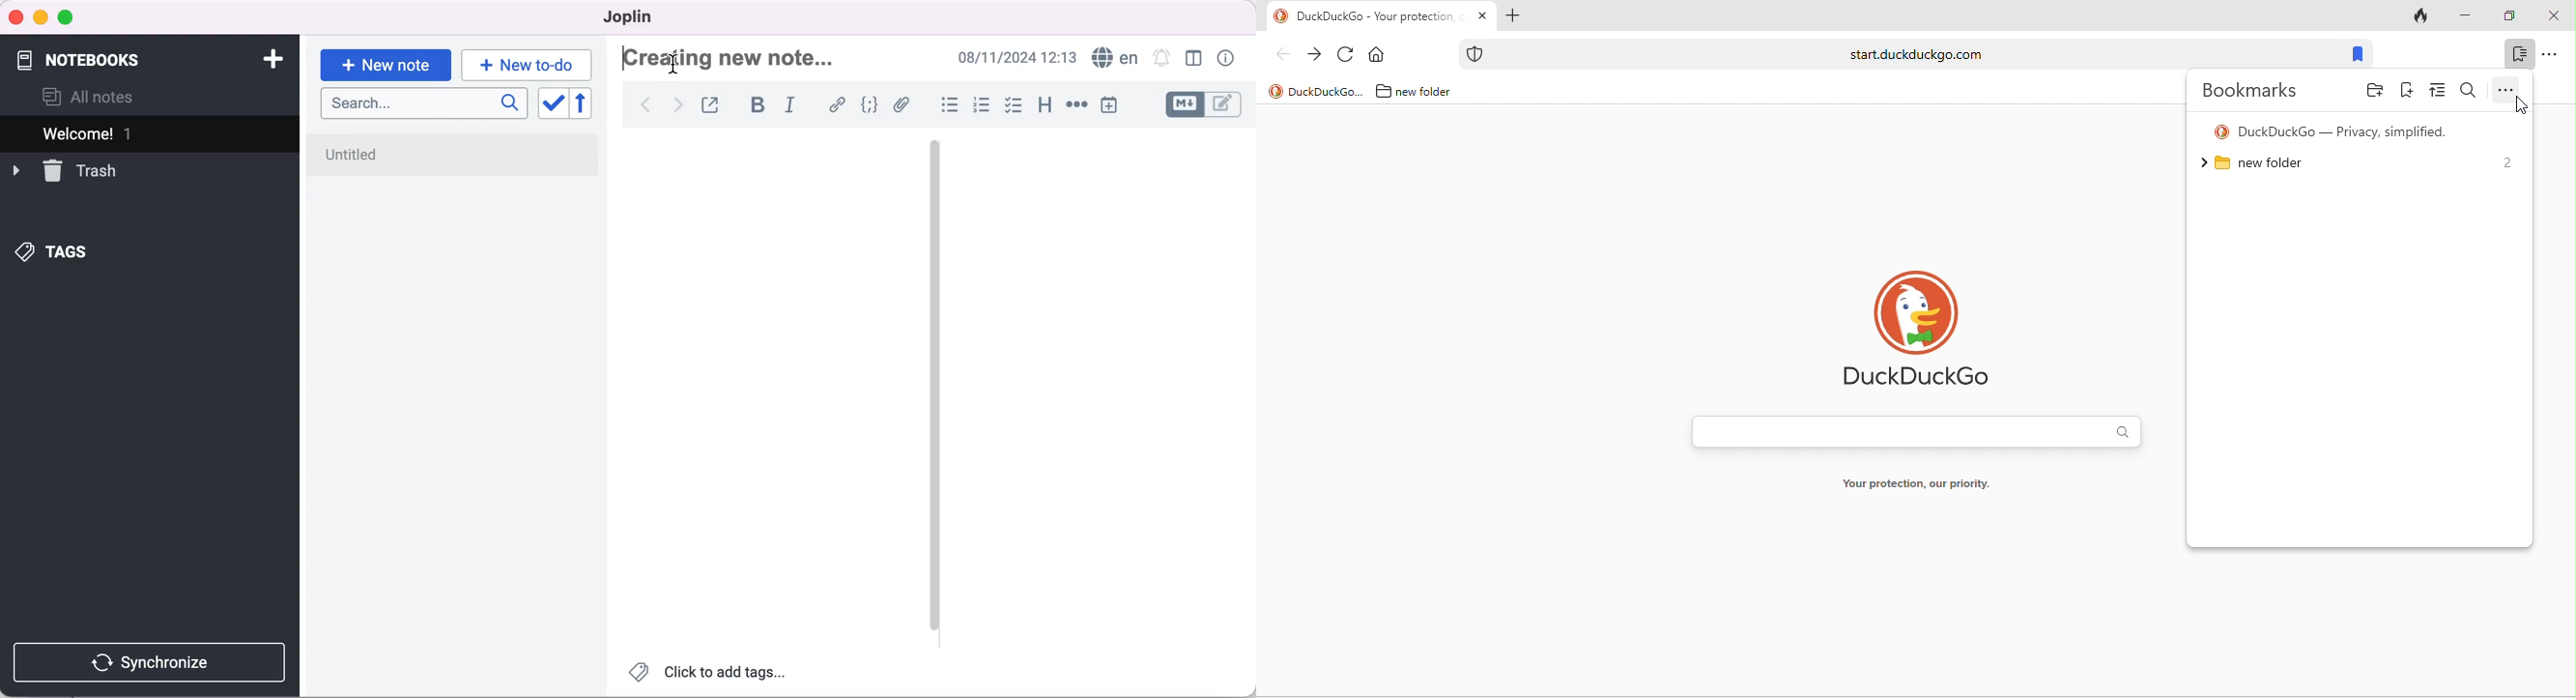 Image resolution: width=2576 pixels, height=700 pixels. Describe the element at coordinates (88, 97) in the screenshot. I see `all notes` at that location.